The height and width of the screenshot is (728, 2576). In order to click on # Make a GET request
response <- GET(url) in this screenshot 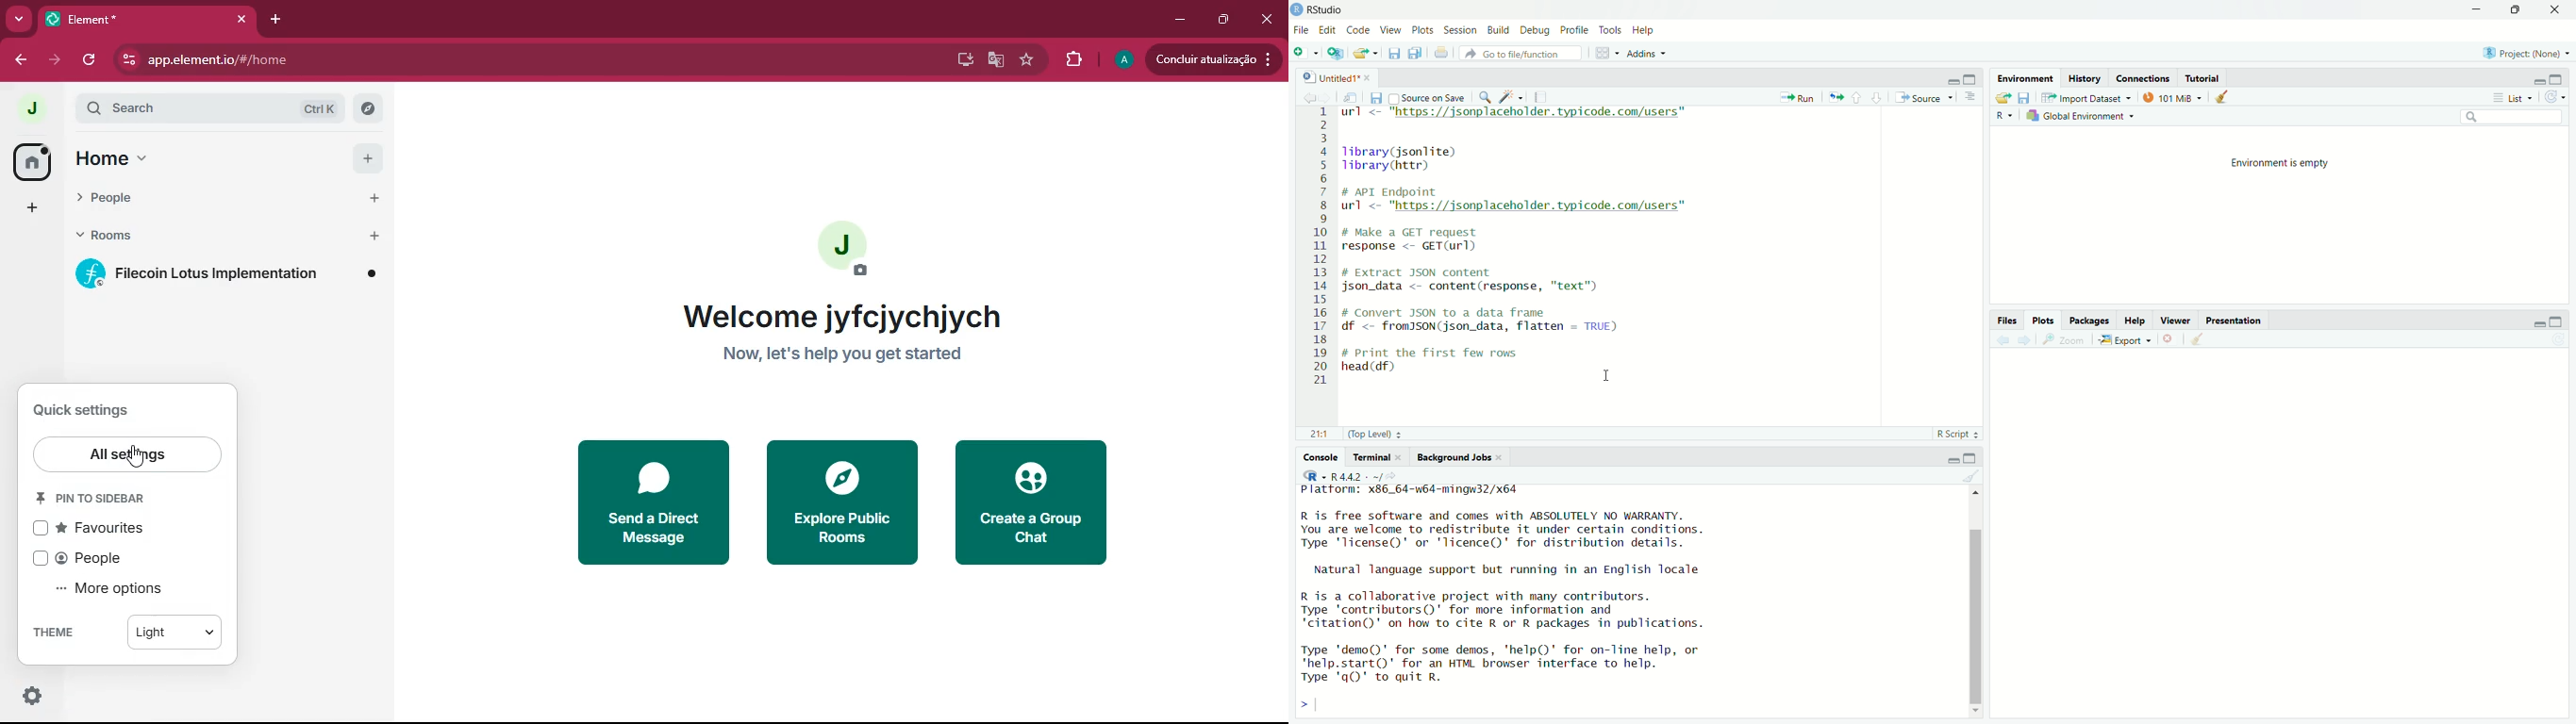, I will do `click(1418, 241)`.